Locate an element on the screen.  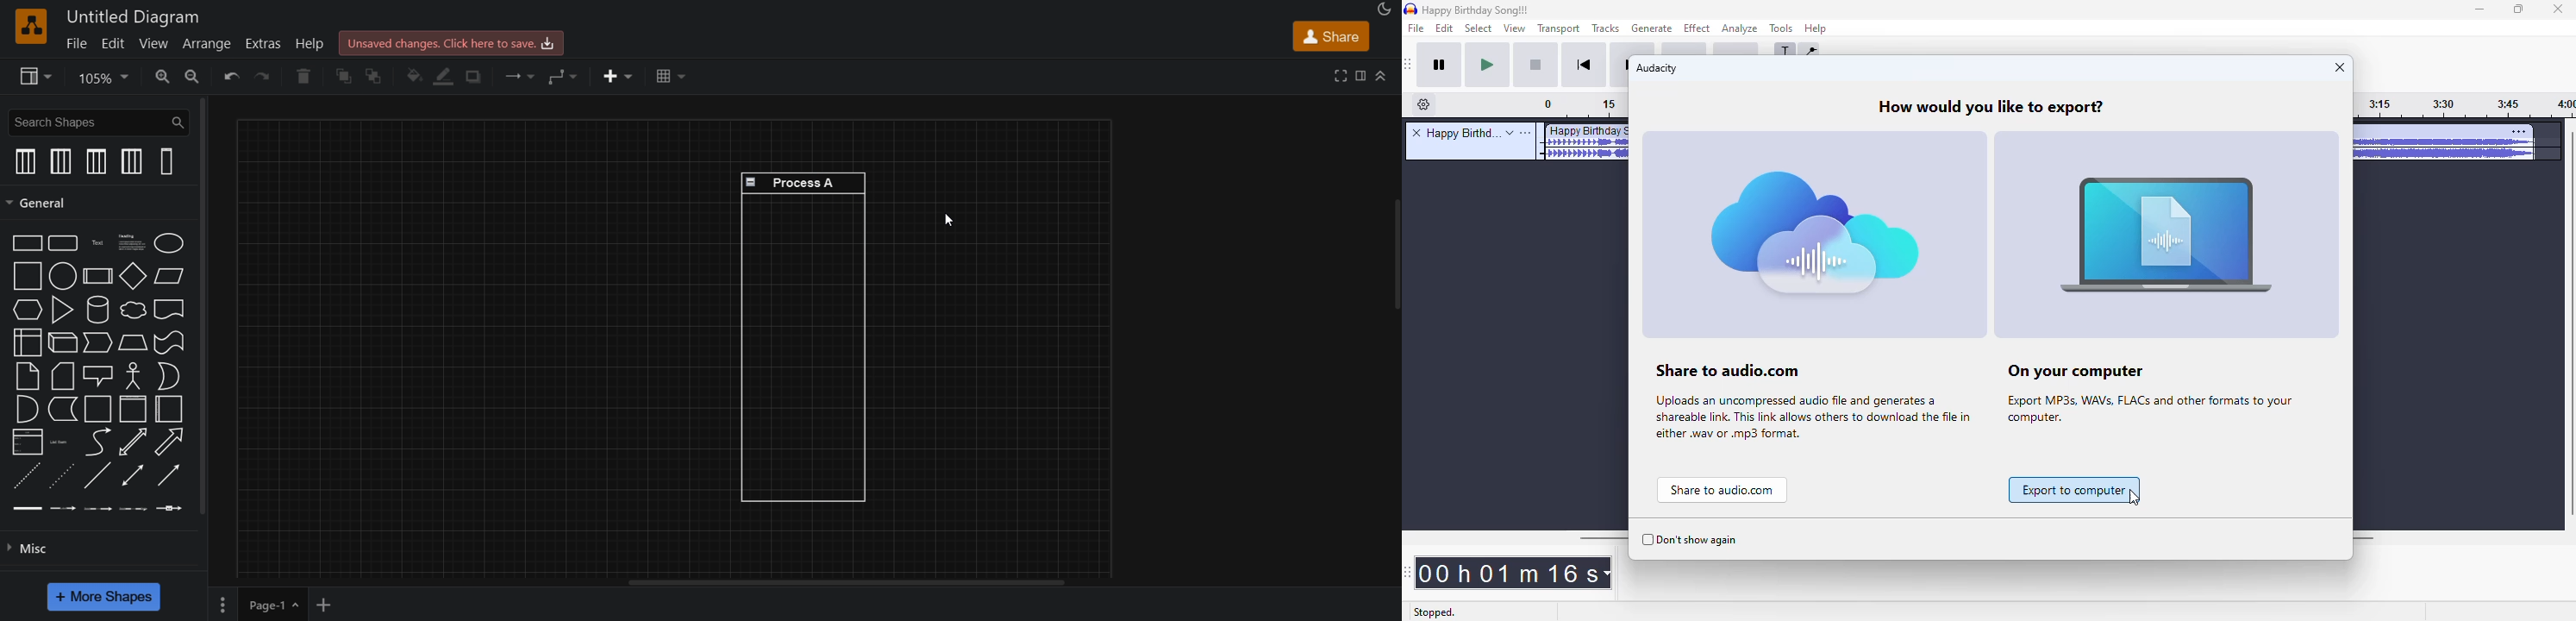
file is located at coordinates (79, 43).